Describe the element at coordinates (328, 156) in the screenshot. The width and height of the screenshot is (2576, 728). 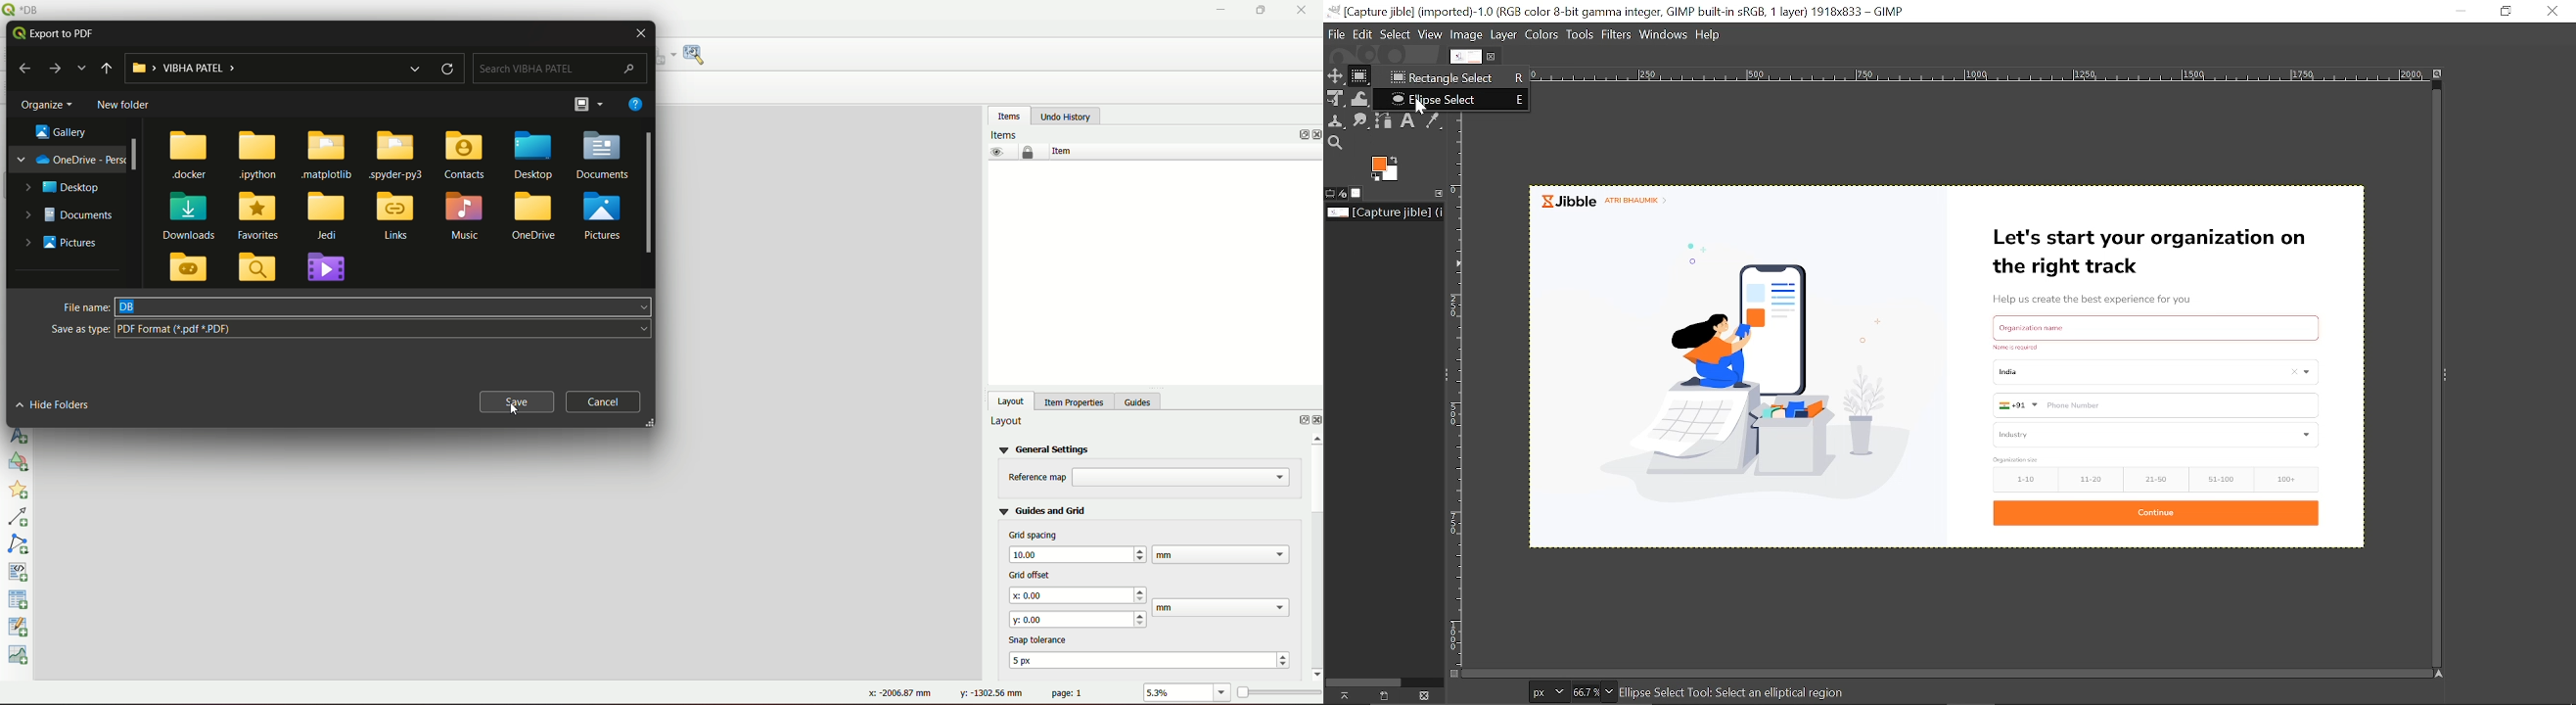
I see `.matplotlib` at that location.